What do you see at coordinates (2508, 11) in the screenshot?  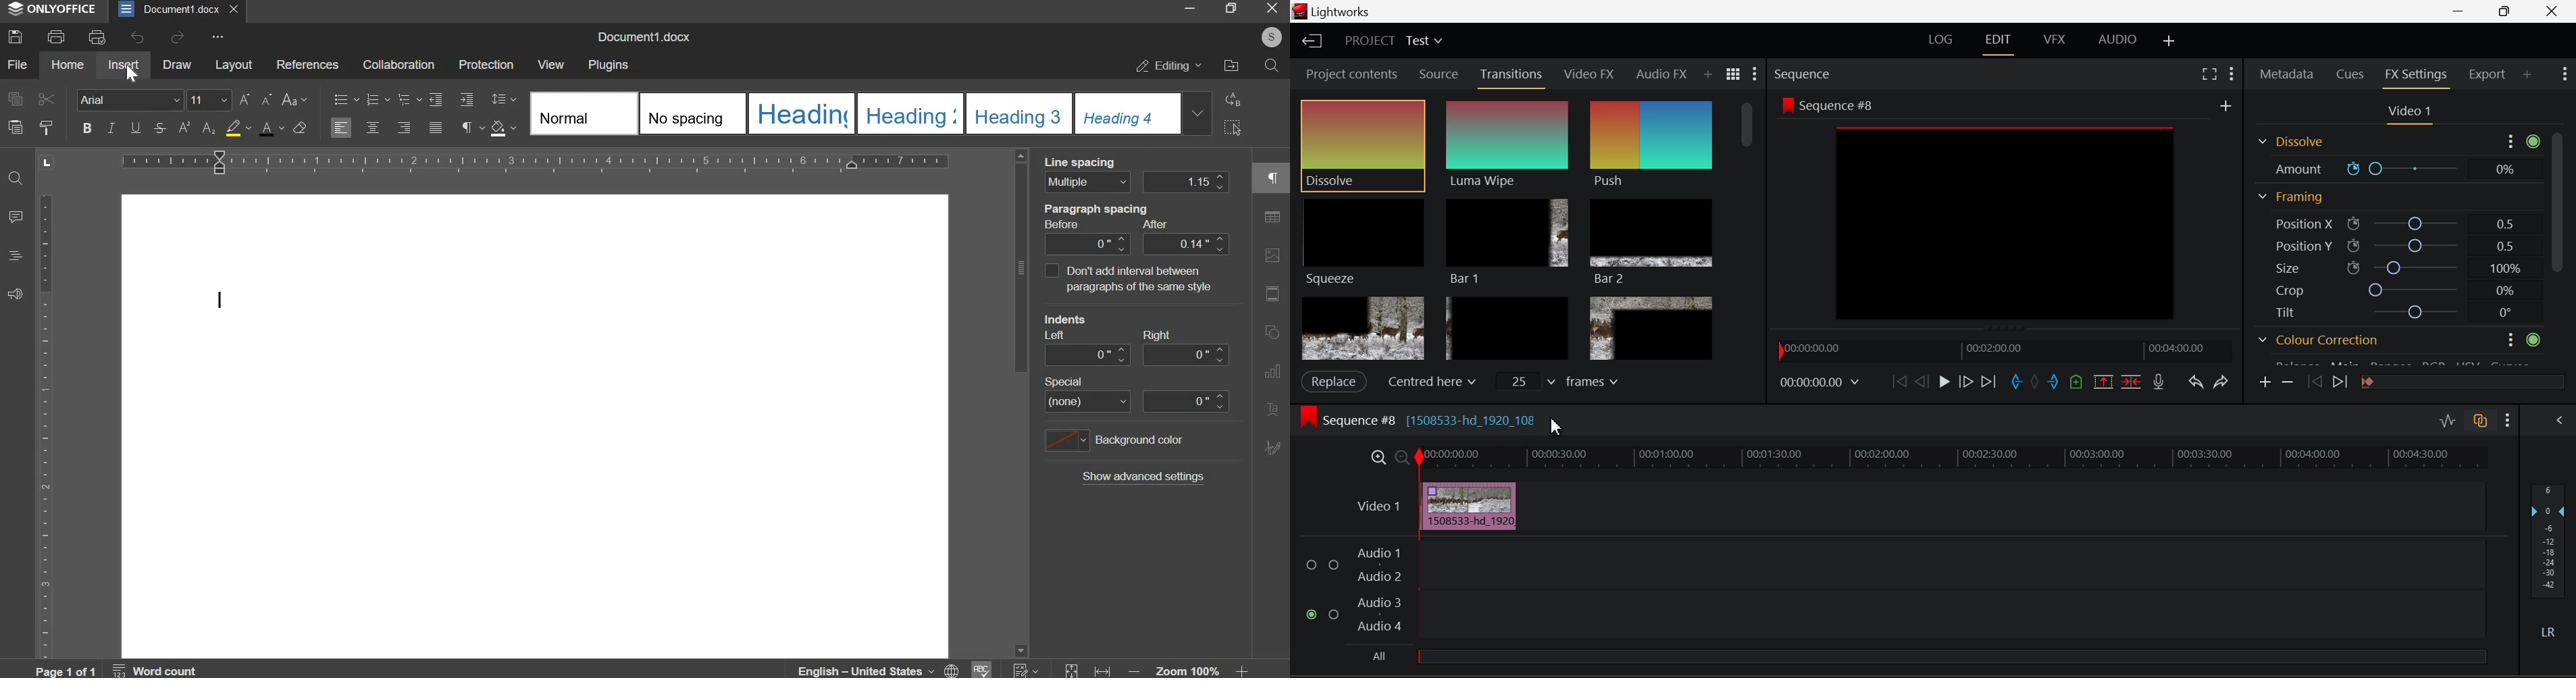 I see `Minimize` at bounding box center [2508, 11].